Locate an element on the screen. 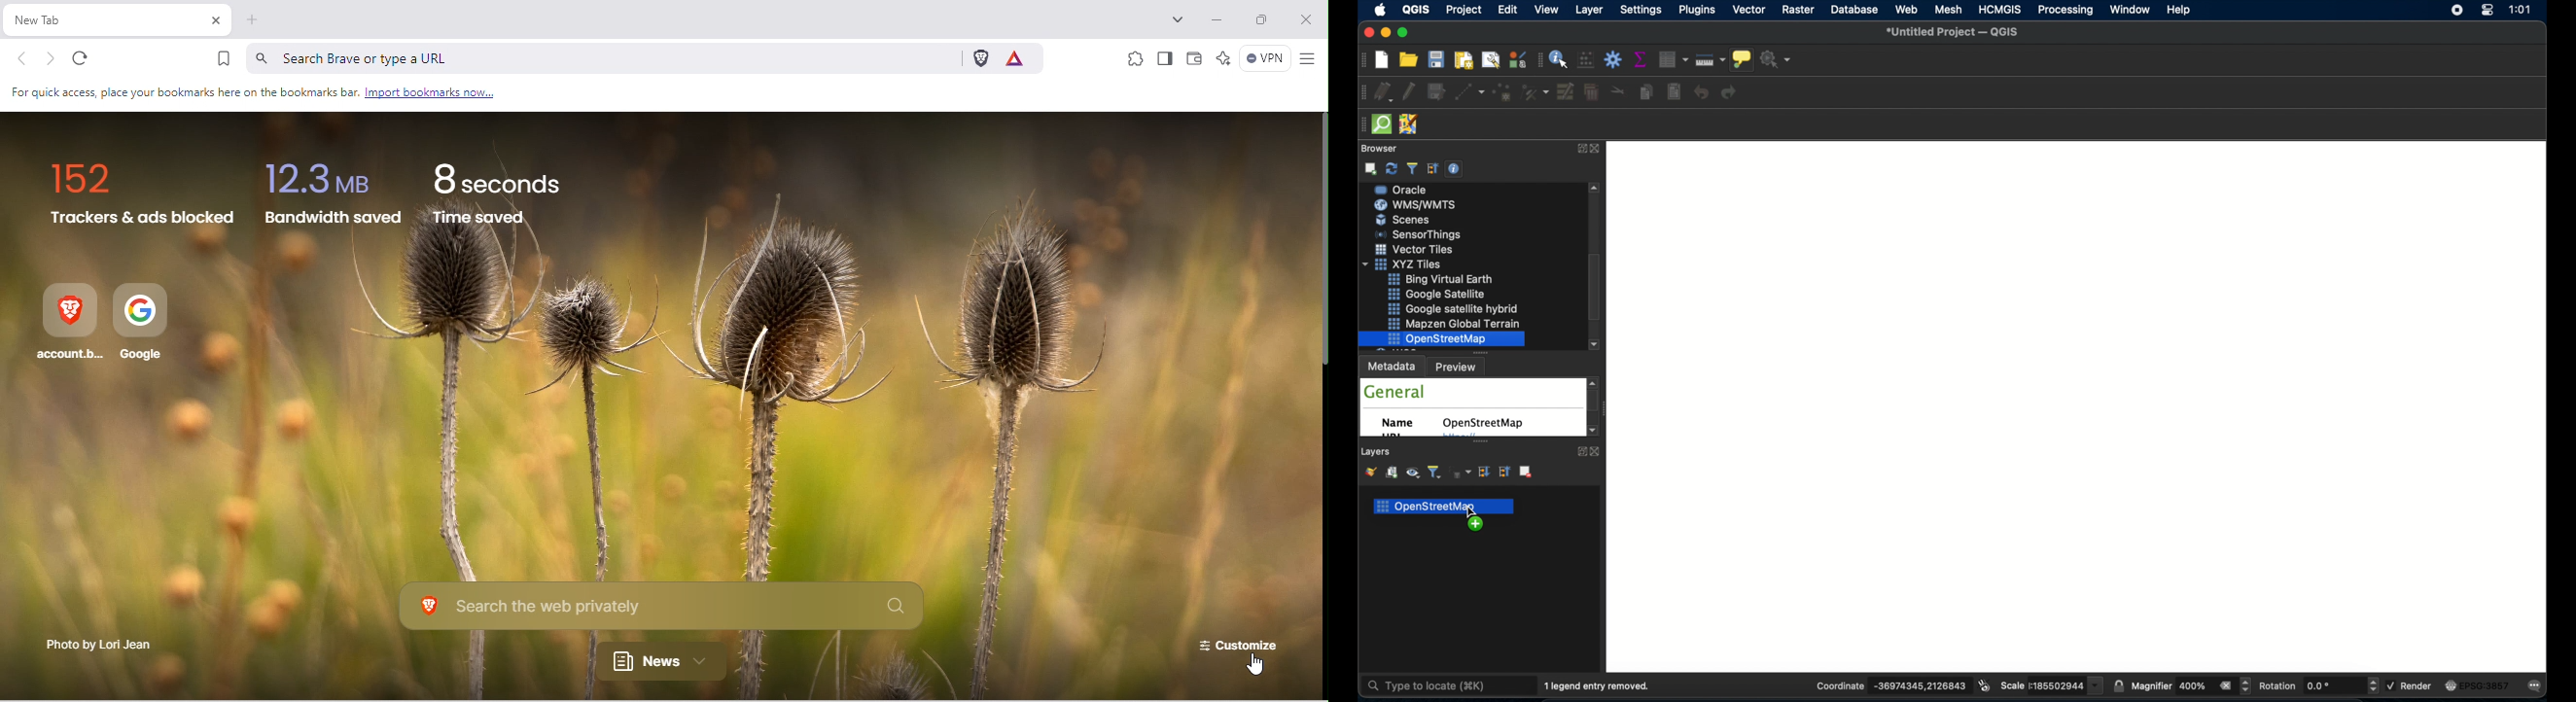 The image size is (2576, 728). project toolbar is located at coordinates (1361, 62).